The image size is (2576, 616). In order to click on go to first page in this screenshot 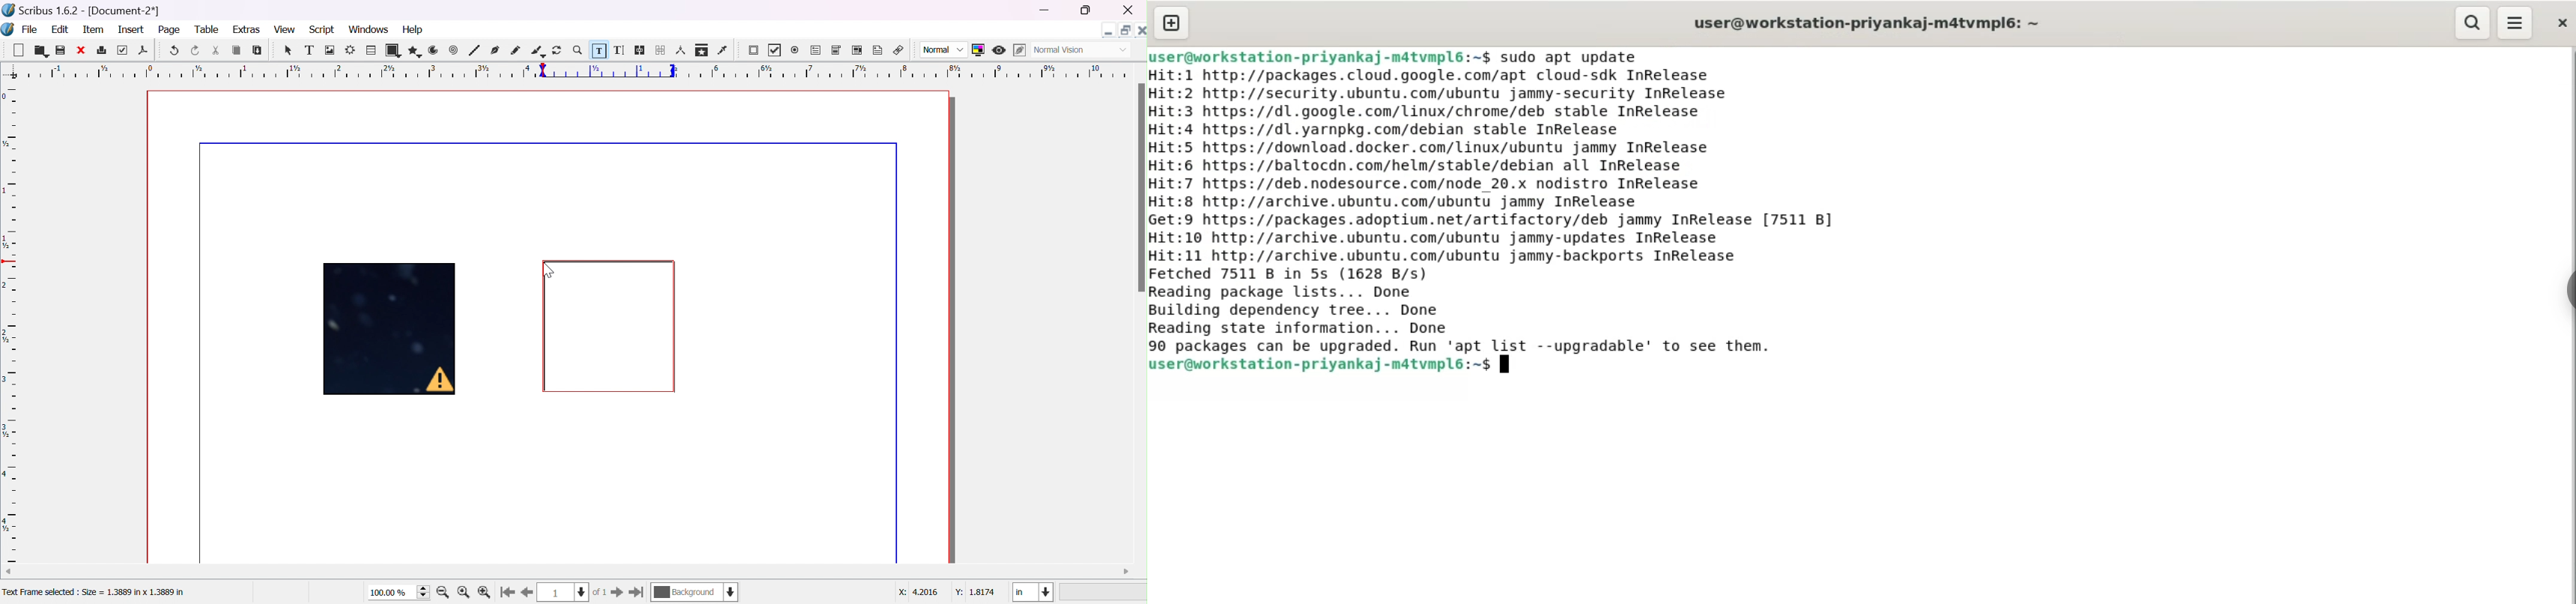, I will do `click(508, 592)`.